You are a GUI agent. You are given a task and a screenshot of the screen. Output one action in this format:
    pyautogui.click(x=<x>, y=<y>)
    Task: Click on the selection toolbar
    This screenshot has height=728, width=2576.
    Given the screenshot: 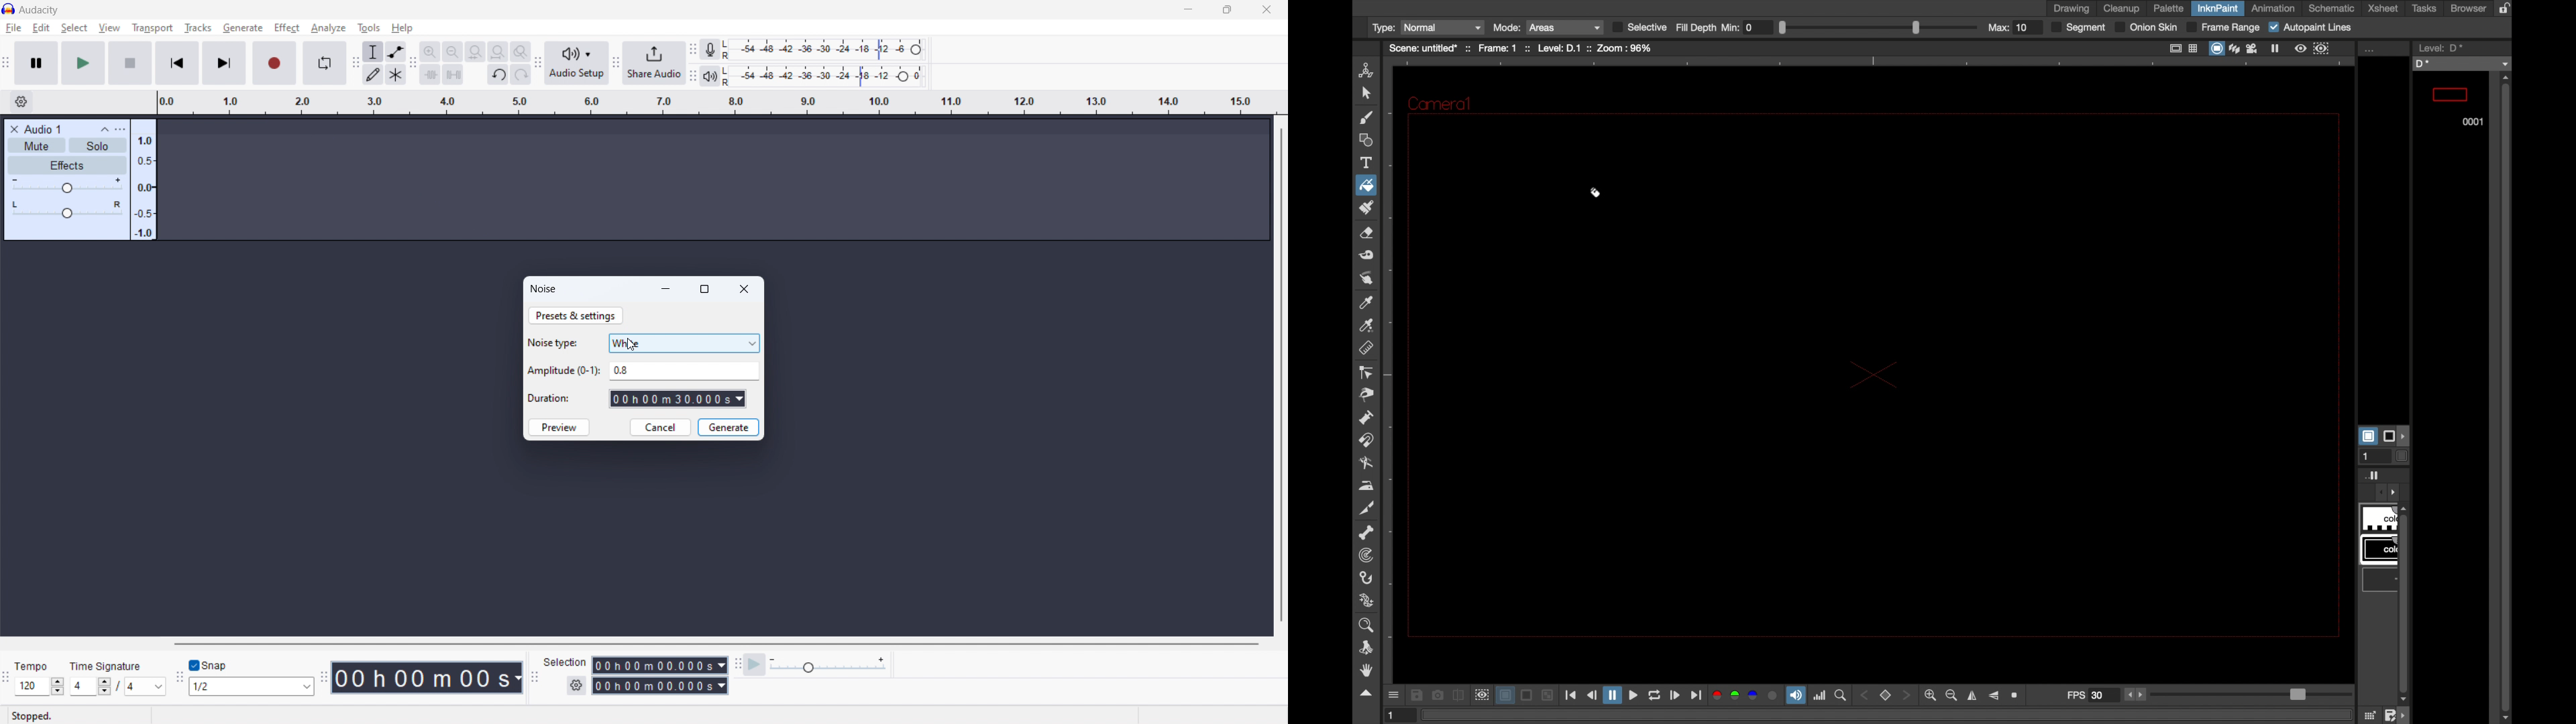 What is the action you would take?
    pyautogui.click(x=534, y=678)
    